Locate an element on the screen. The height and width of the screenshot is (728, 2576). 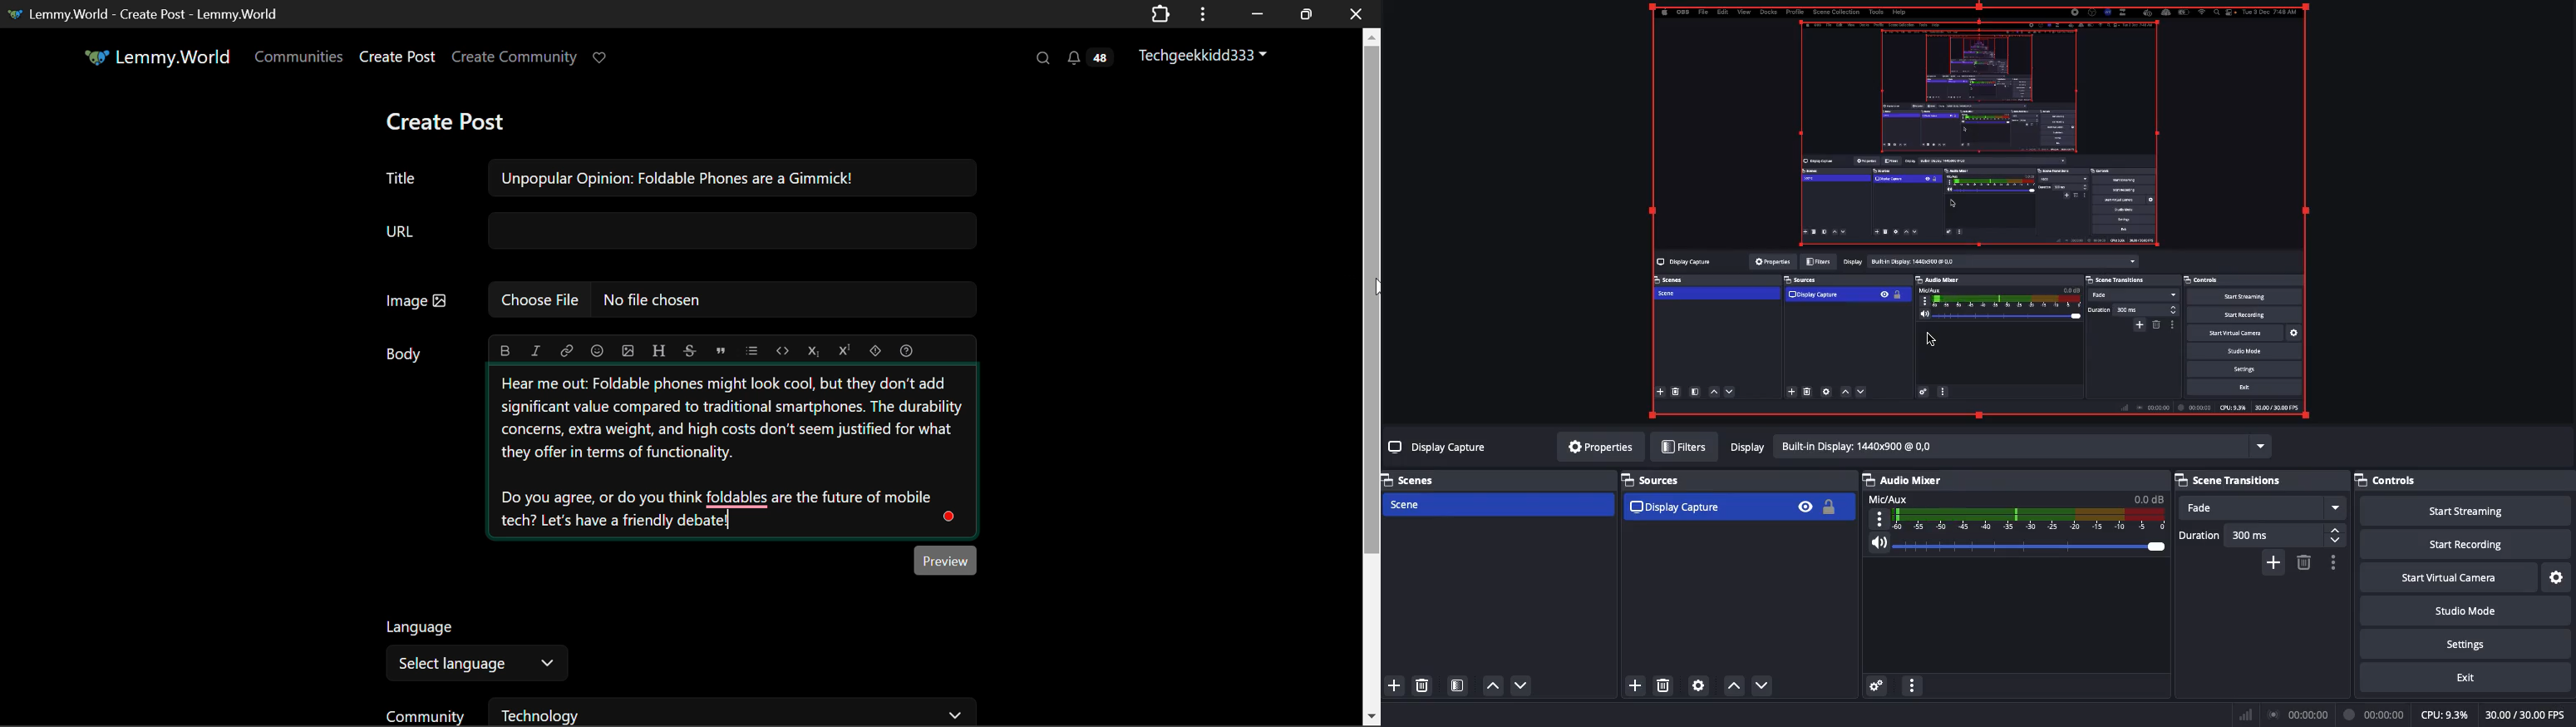
Volume is located at coordinates (2018, 544).